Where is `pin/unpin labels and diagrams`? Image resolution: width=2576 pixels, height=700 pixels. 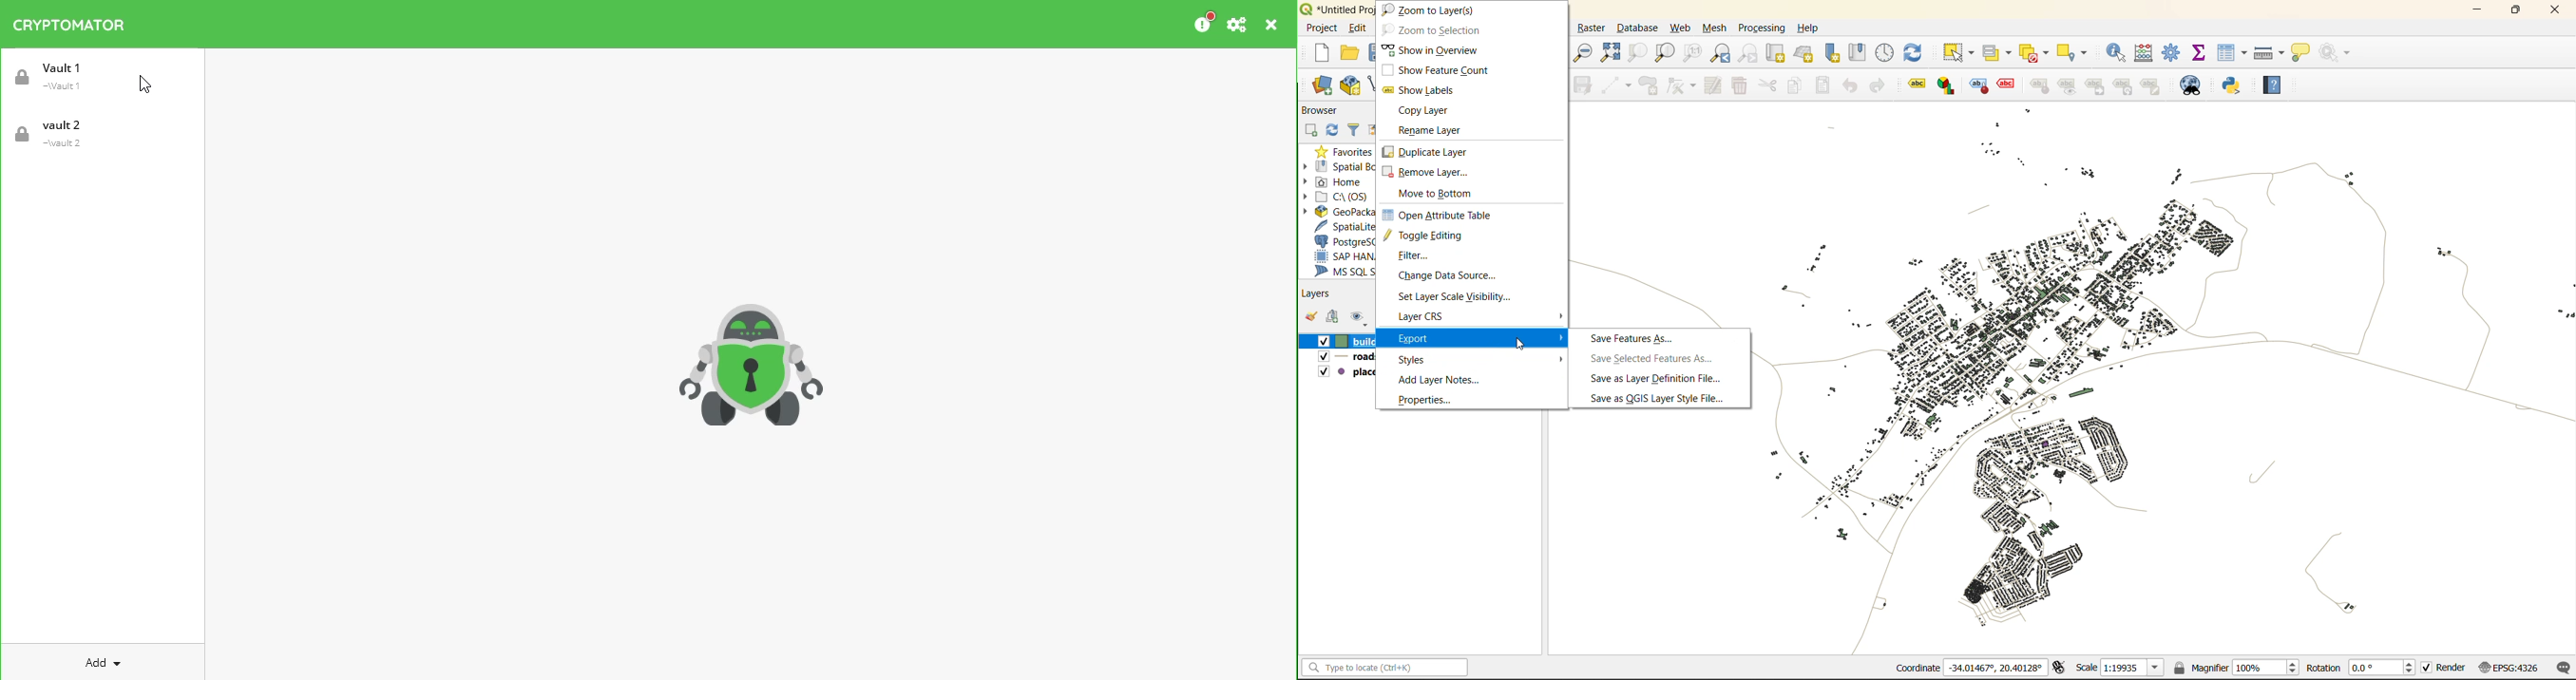
pin/unpin labels and diagrams is located at coordinates (2038, 86).